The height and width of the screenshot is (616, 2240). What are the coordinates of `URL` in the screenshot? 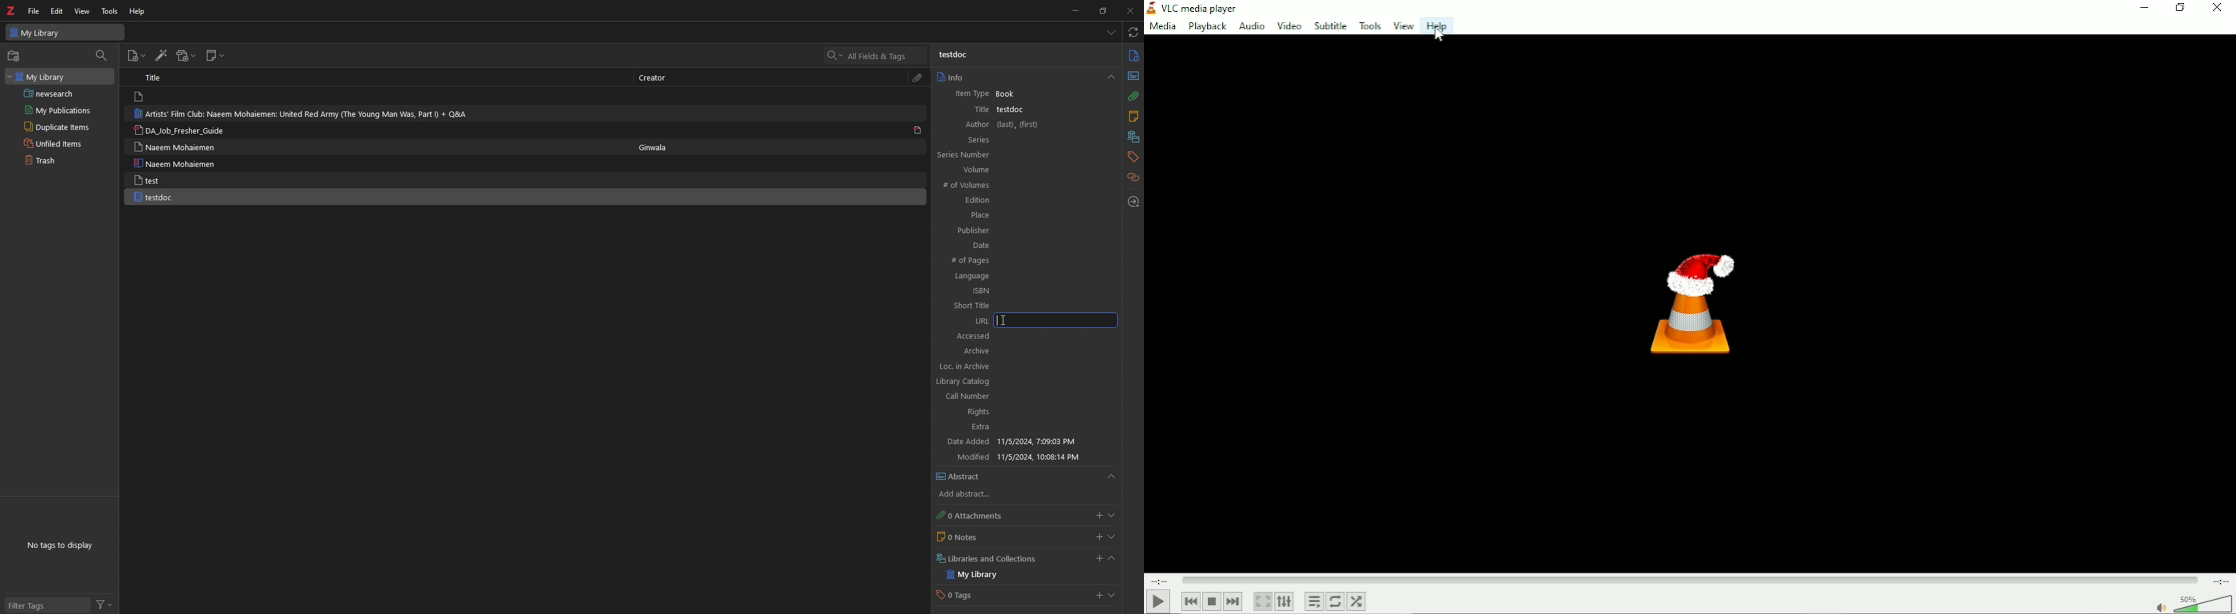 It's located at (979, 320).